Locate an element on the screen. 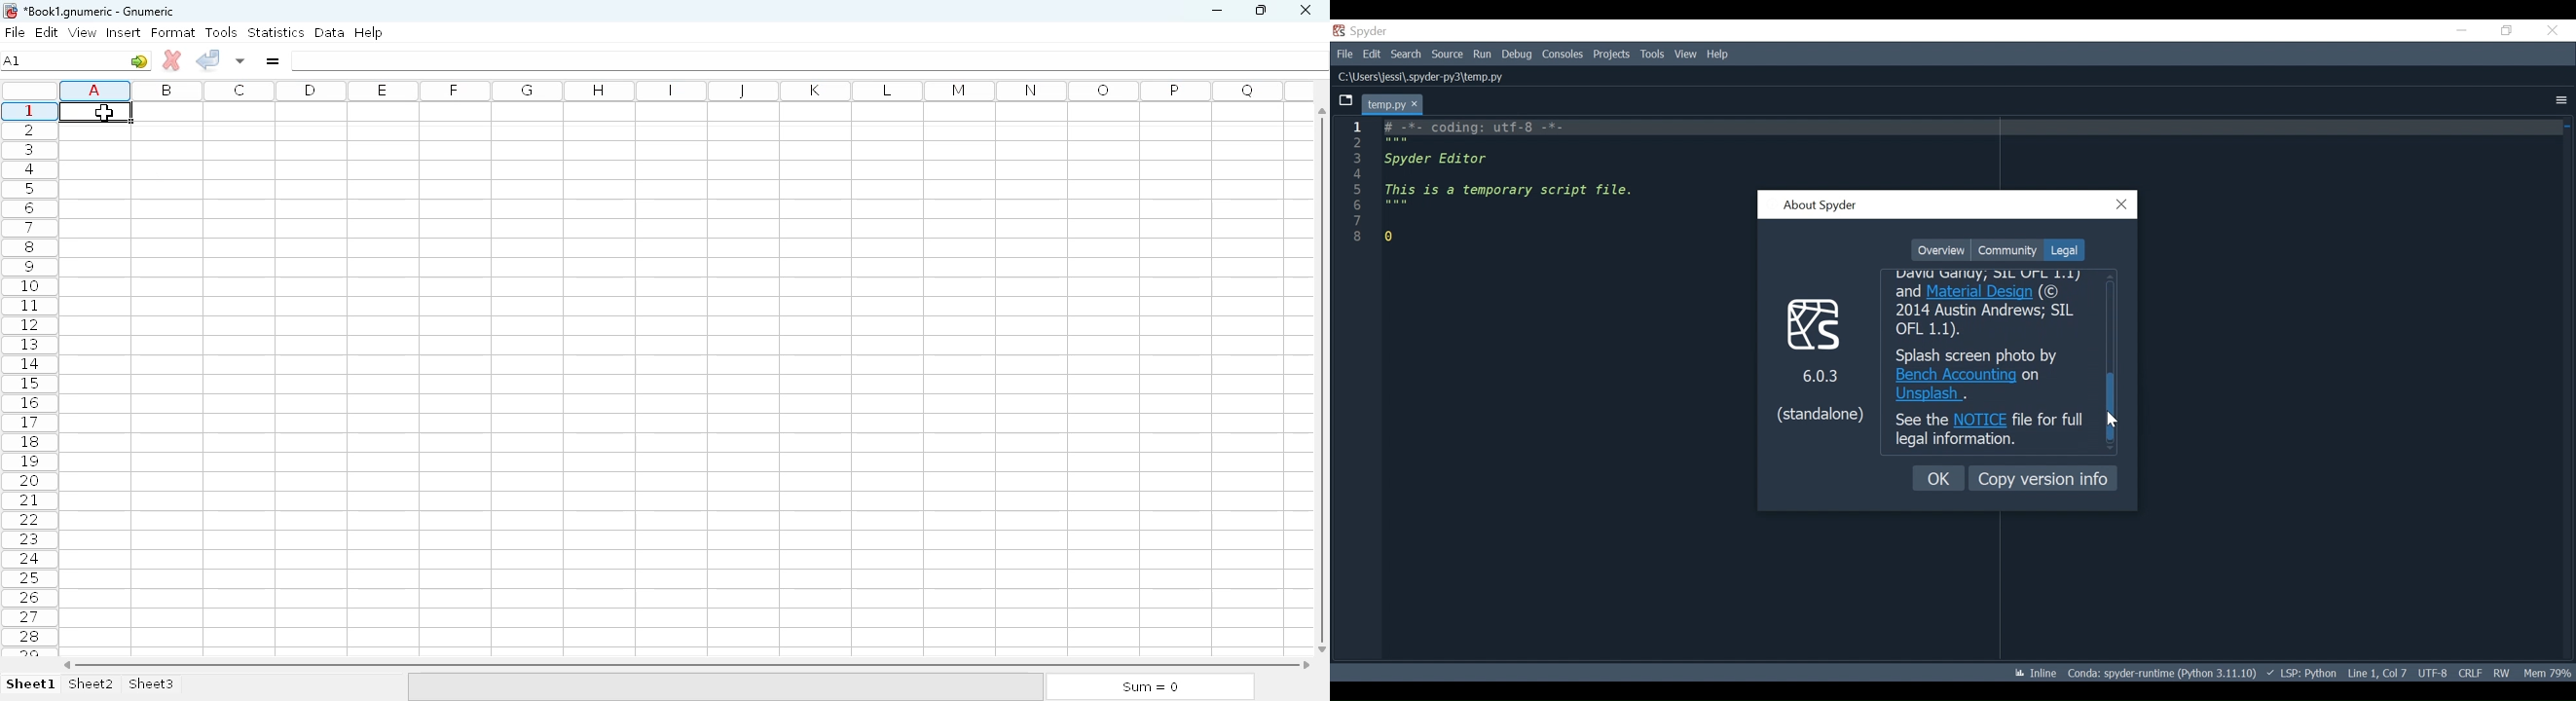 The height and width of the screenshot is (728, 2576). Search is located at coordinates (1406, 54).